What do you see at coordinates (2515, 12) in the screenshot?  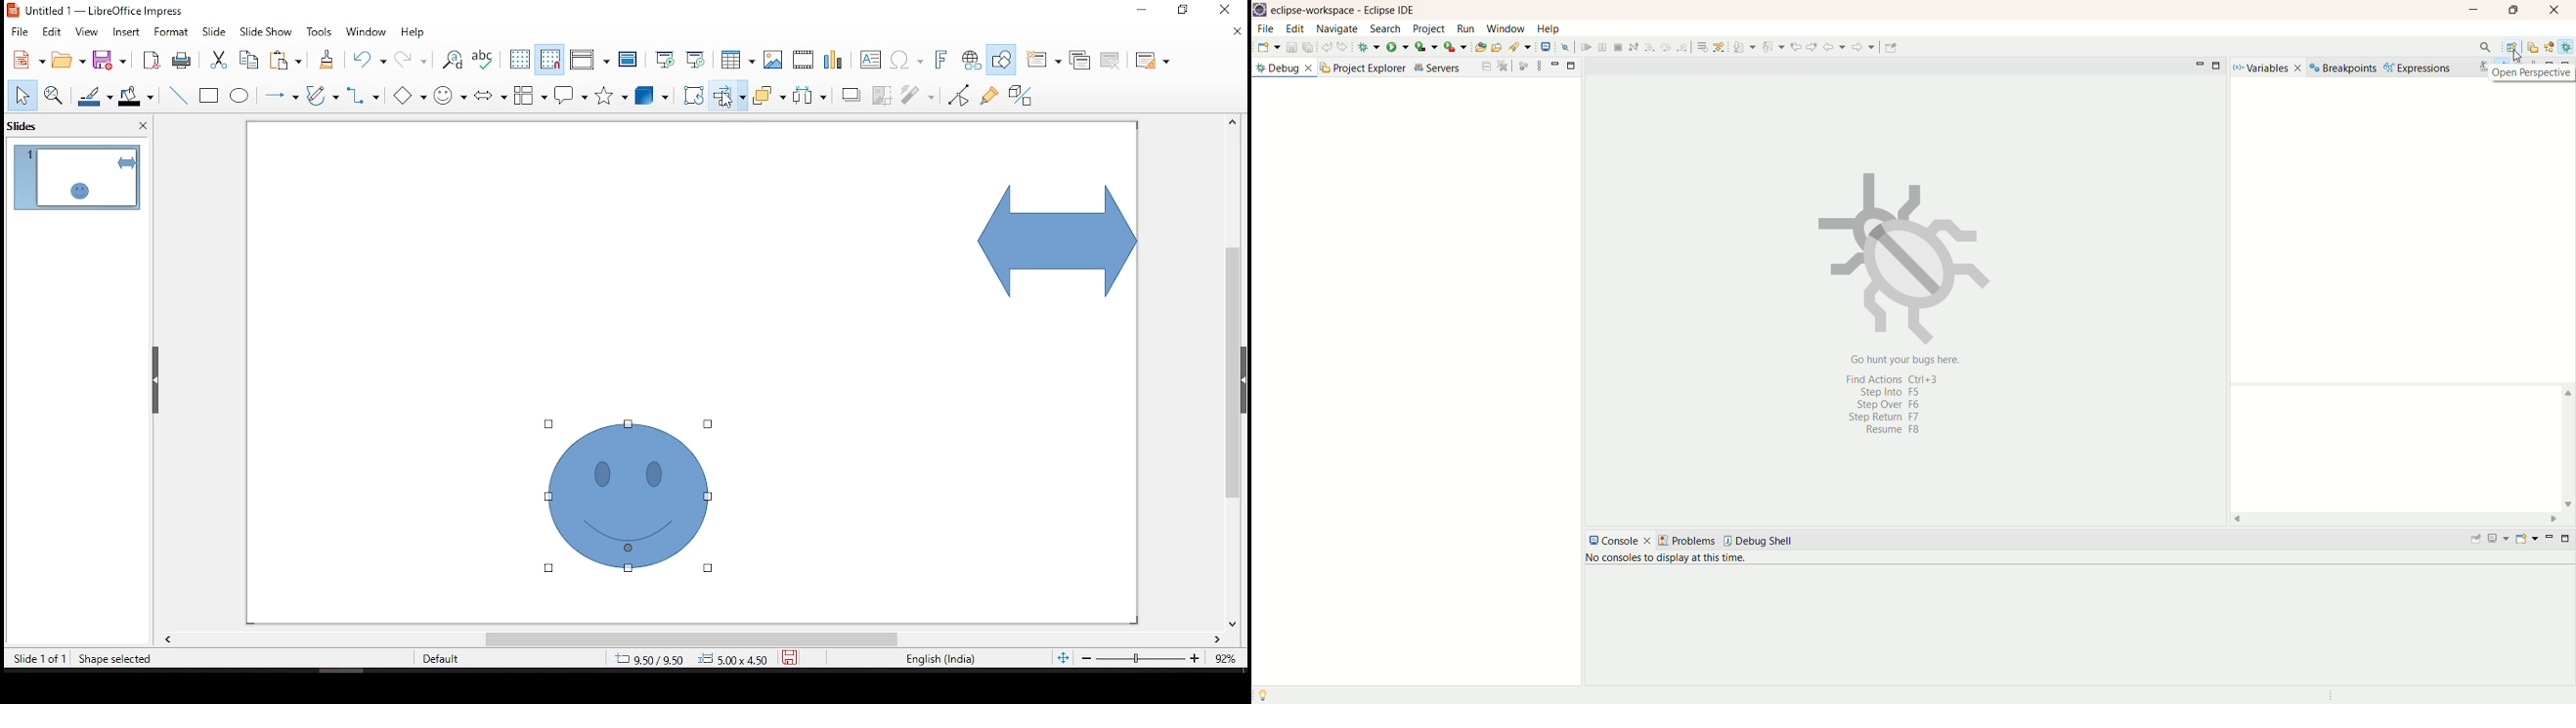 I see `maximize` at bounding box center [2515, 12].